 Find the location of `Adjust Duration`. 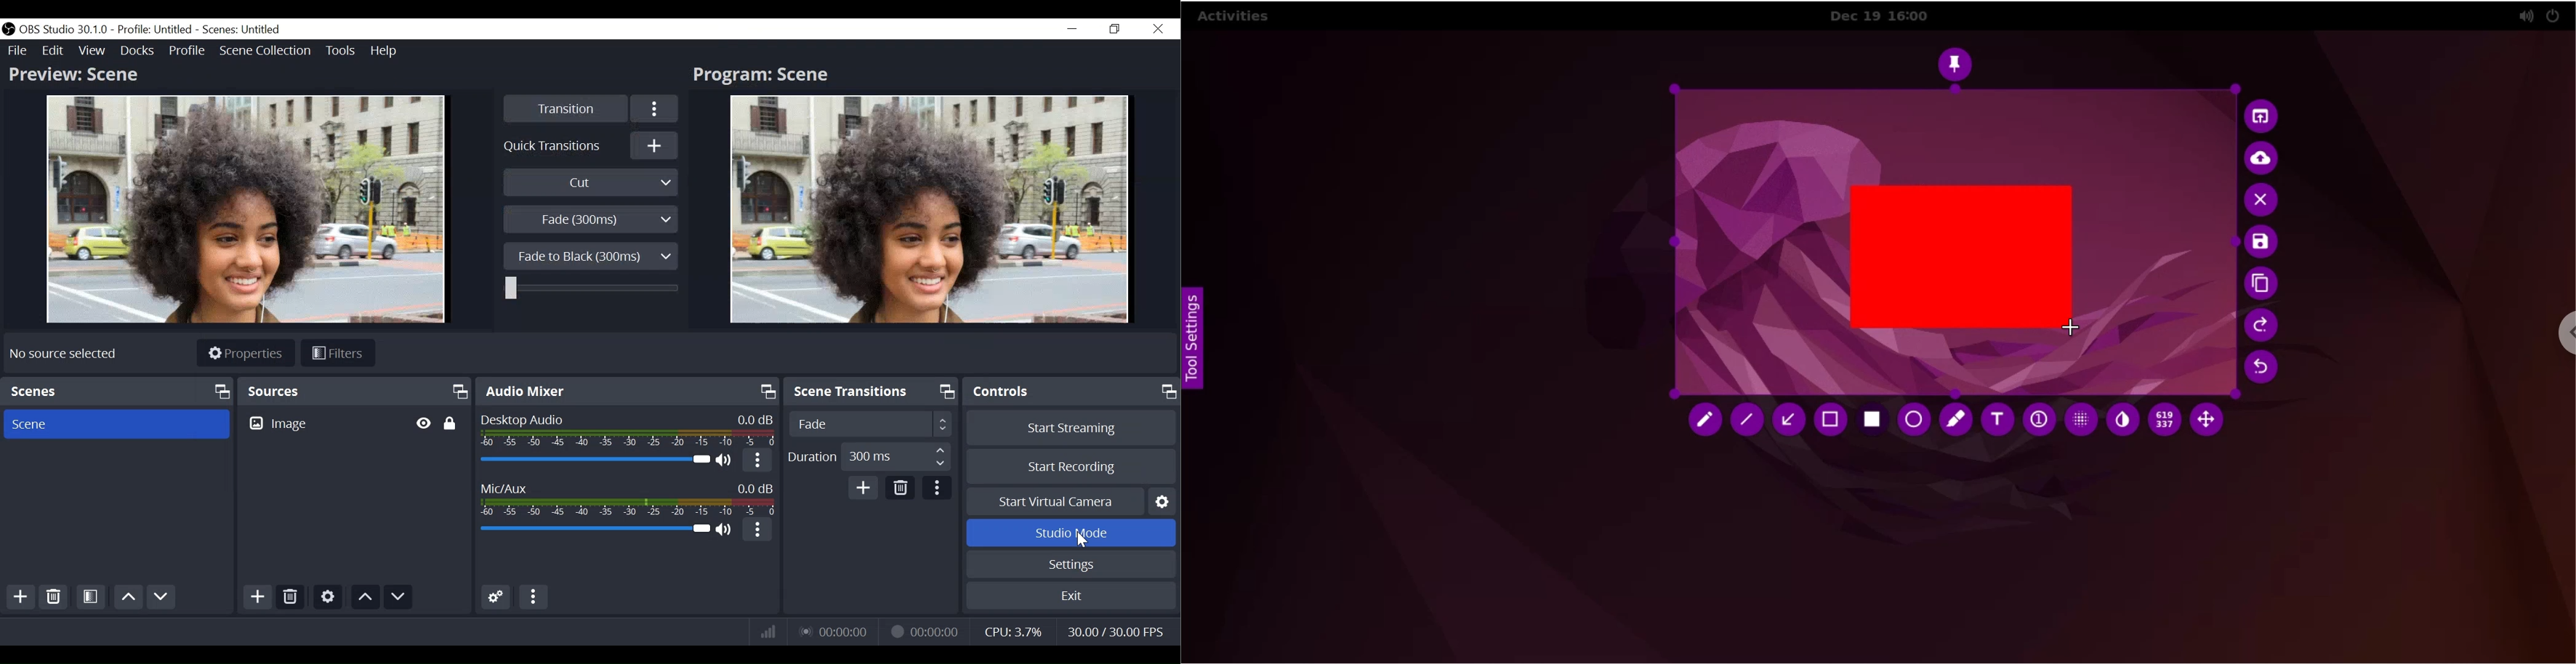

Adjust Duration is located at coordinates (870, 457).